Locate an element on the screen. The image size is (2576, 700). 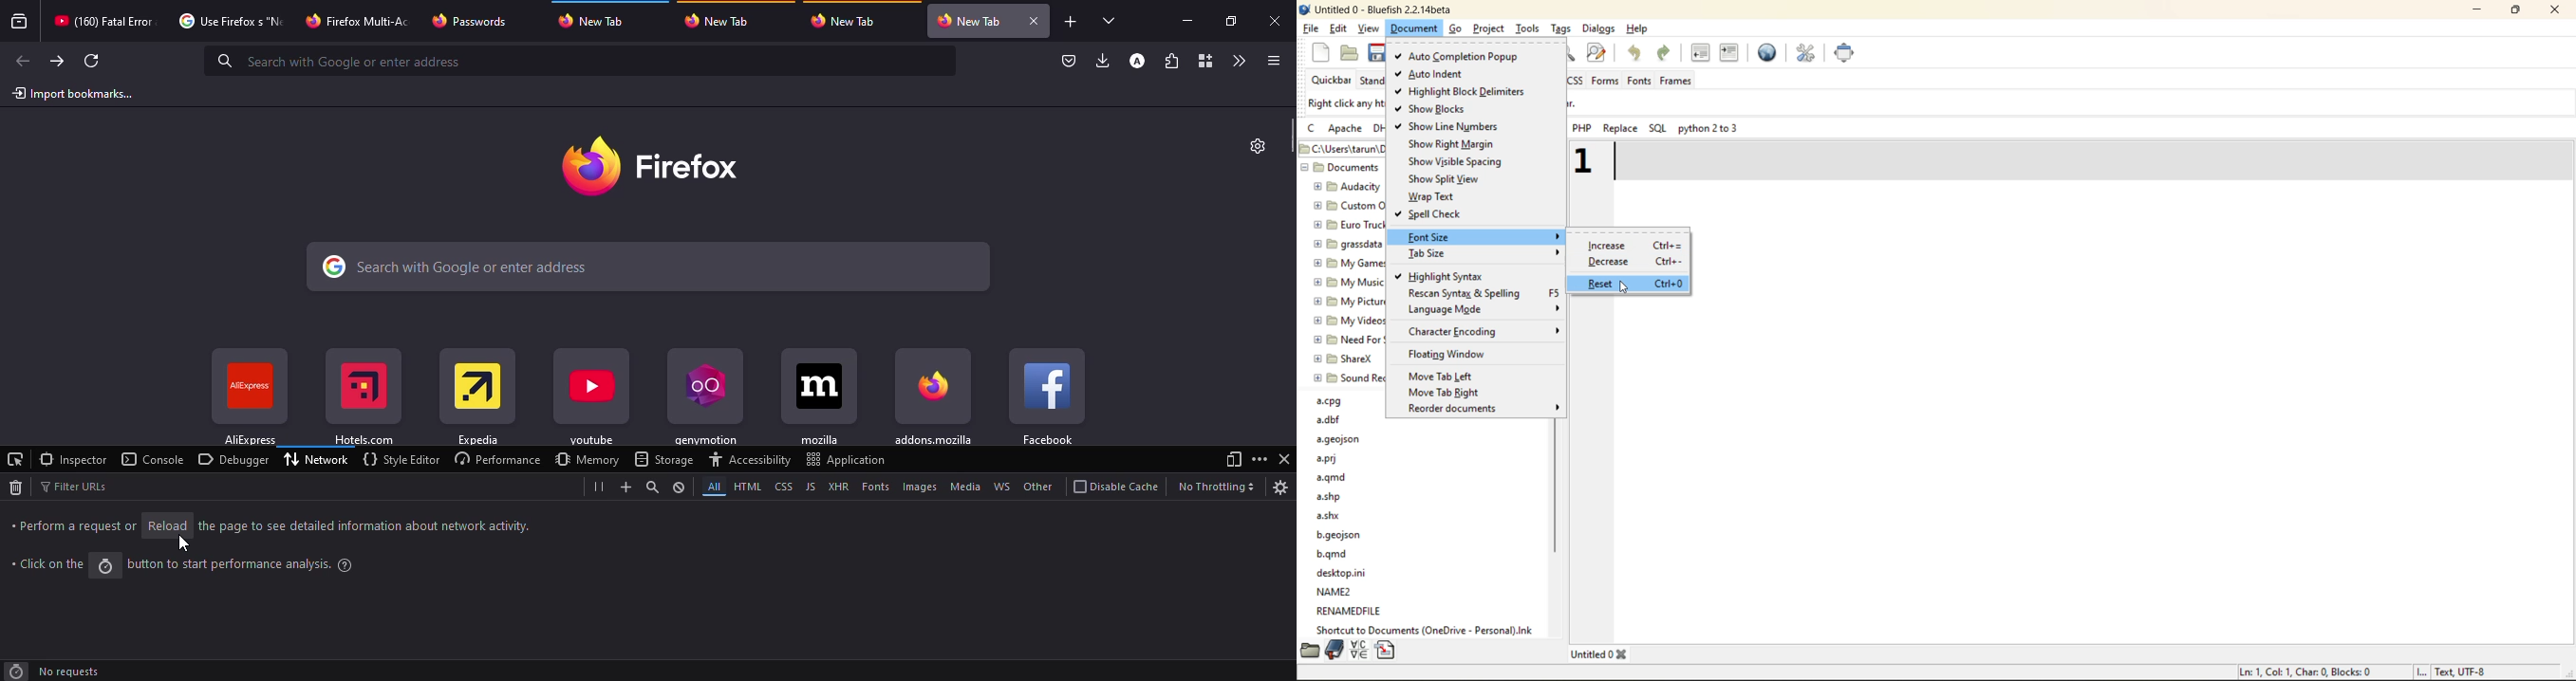
filebrowser is located at coordinates (1309, 650).